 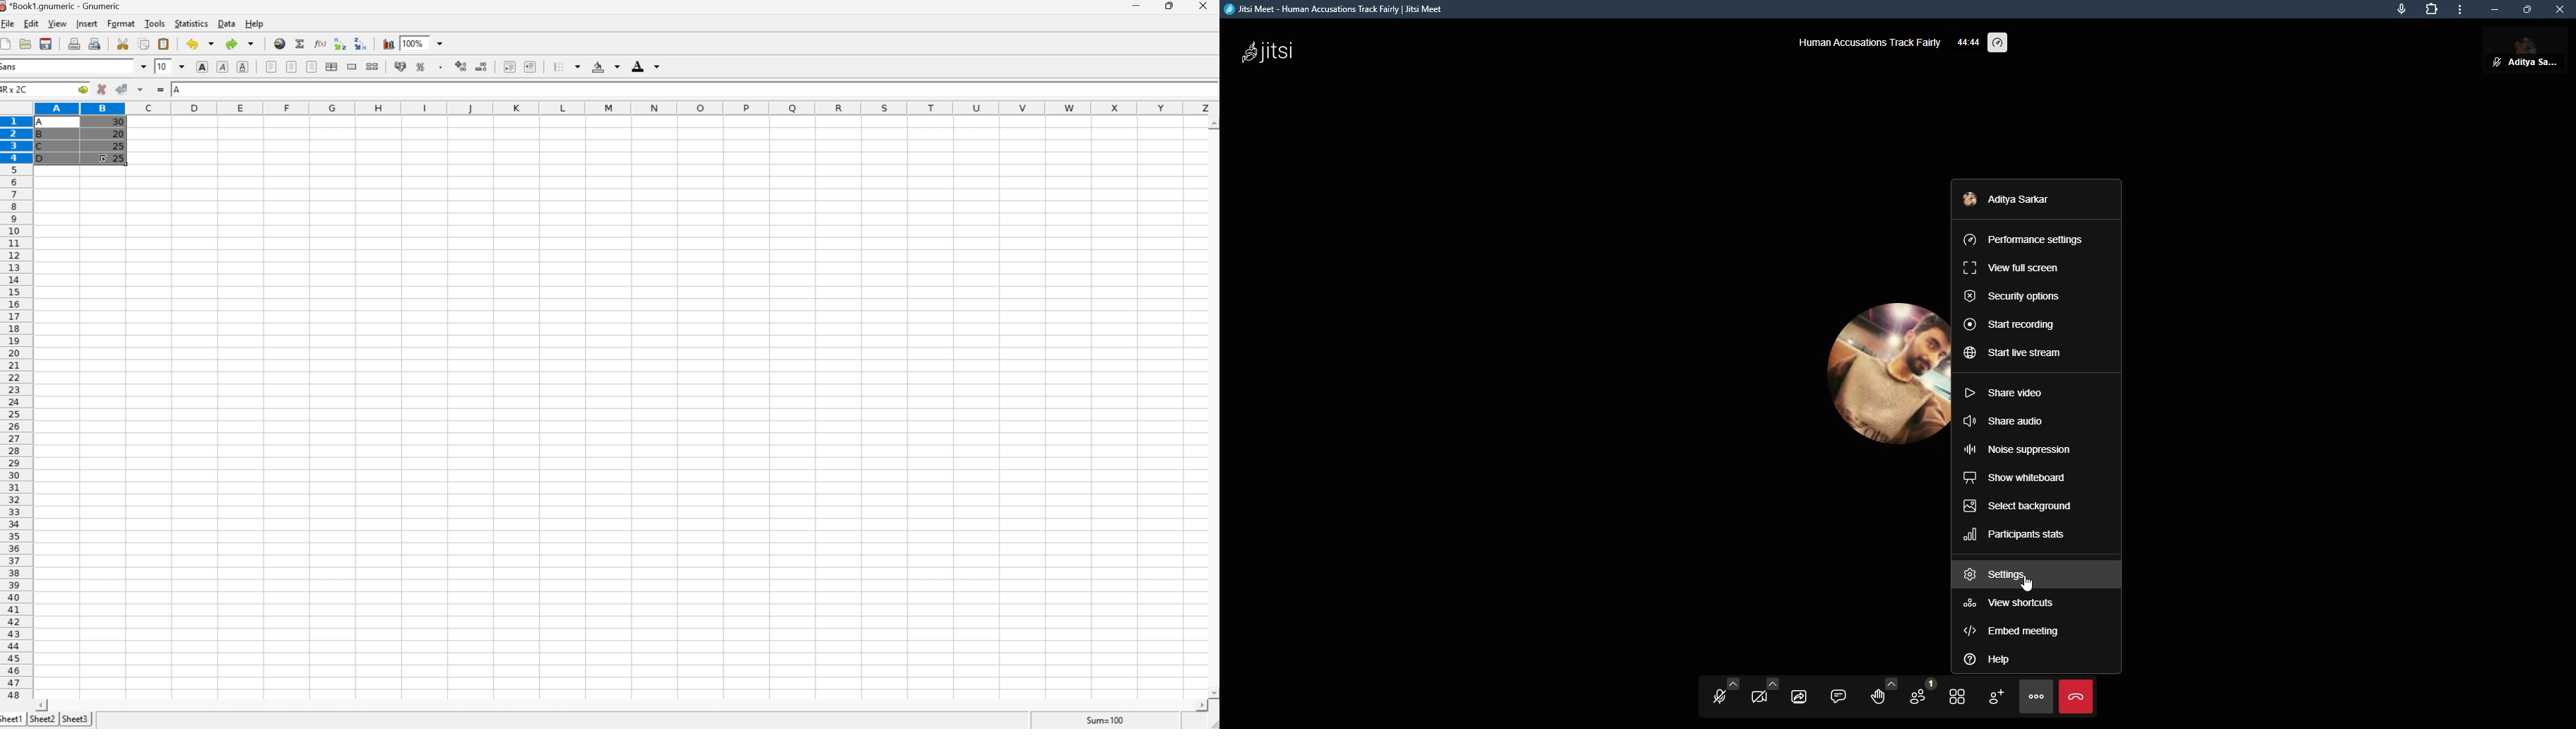 What do you see at coordinates (332, 66) in the screenshot?
I see `Merge horizontally across the selection` at bounding box center [332, 66].